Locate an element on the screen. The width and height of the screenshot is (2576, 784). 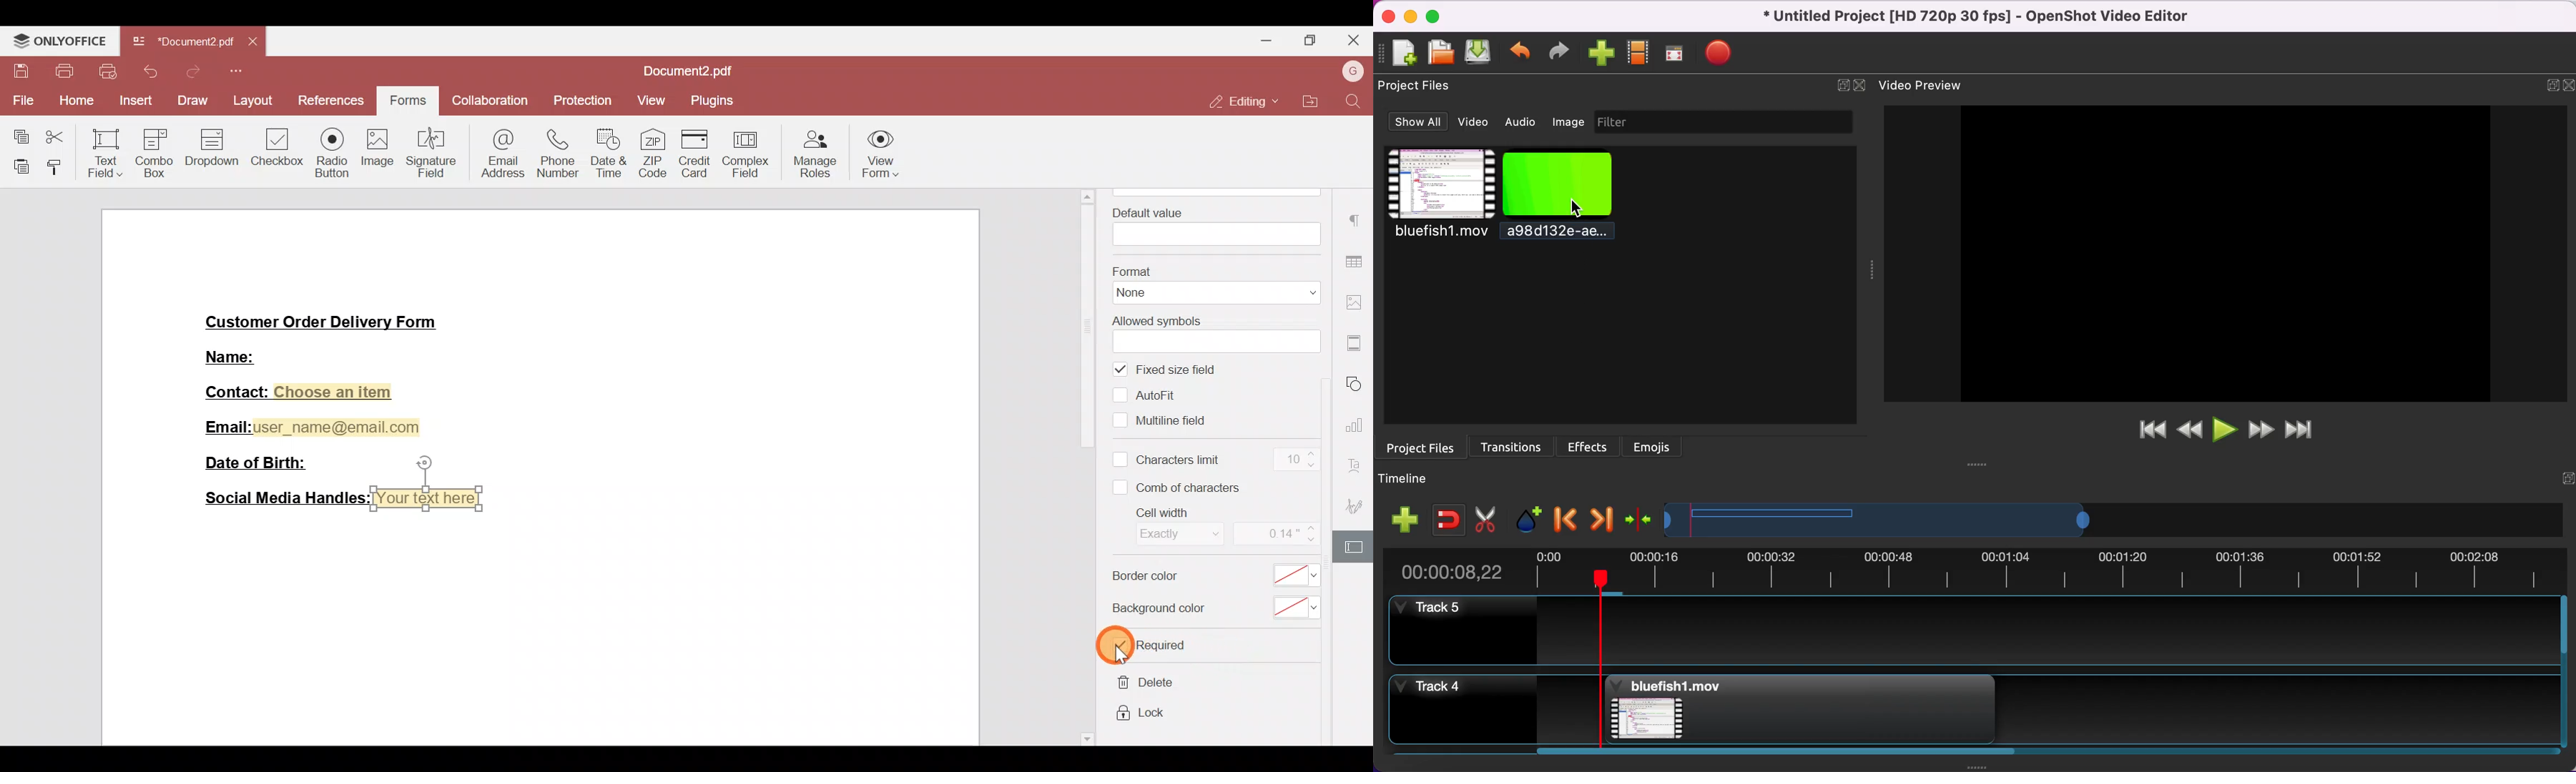
Table settings is located at coordinates (1356, 259).